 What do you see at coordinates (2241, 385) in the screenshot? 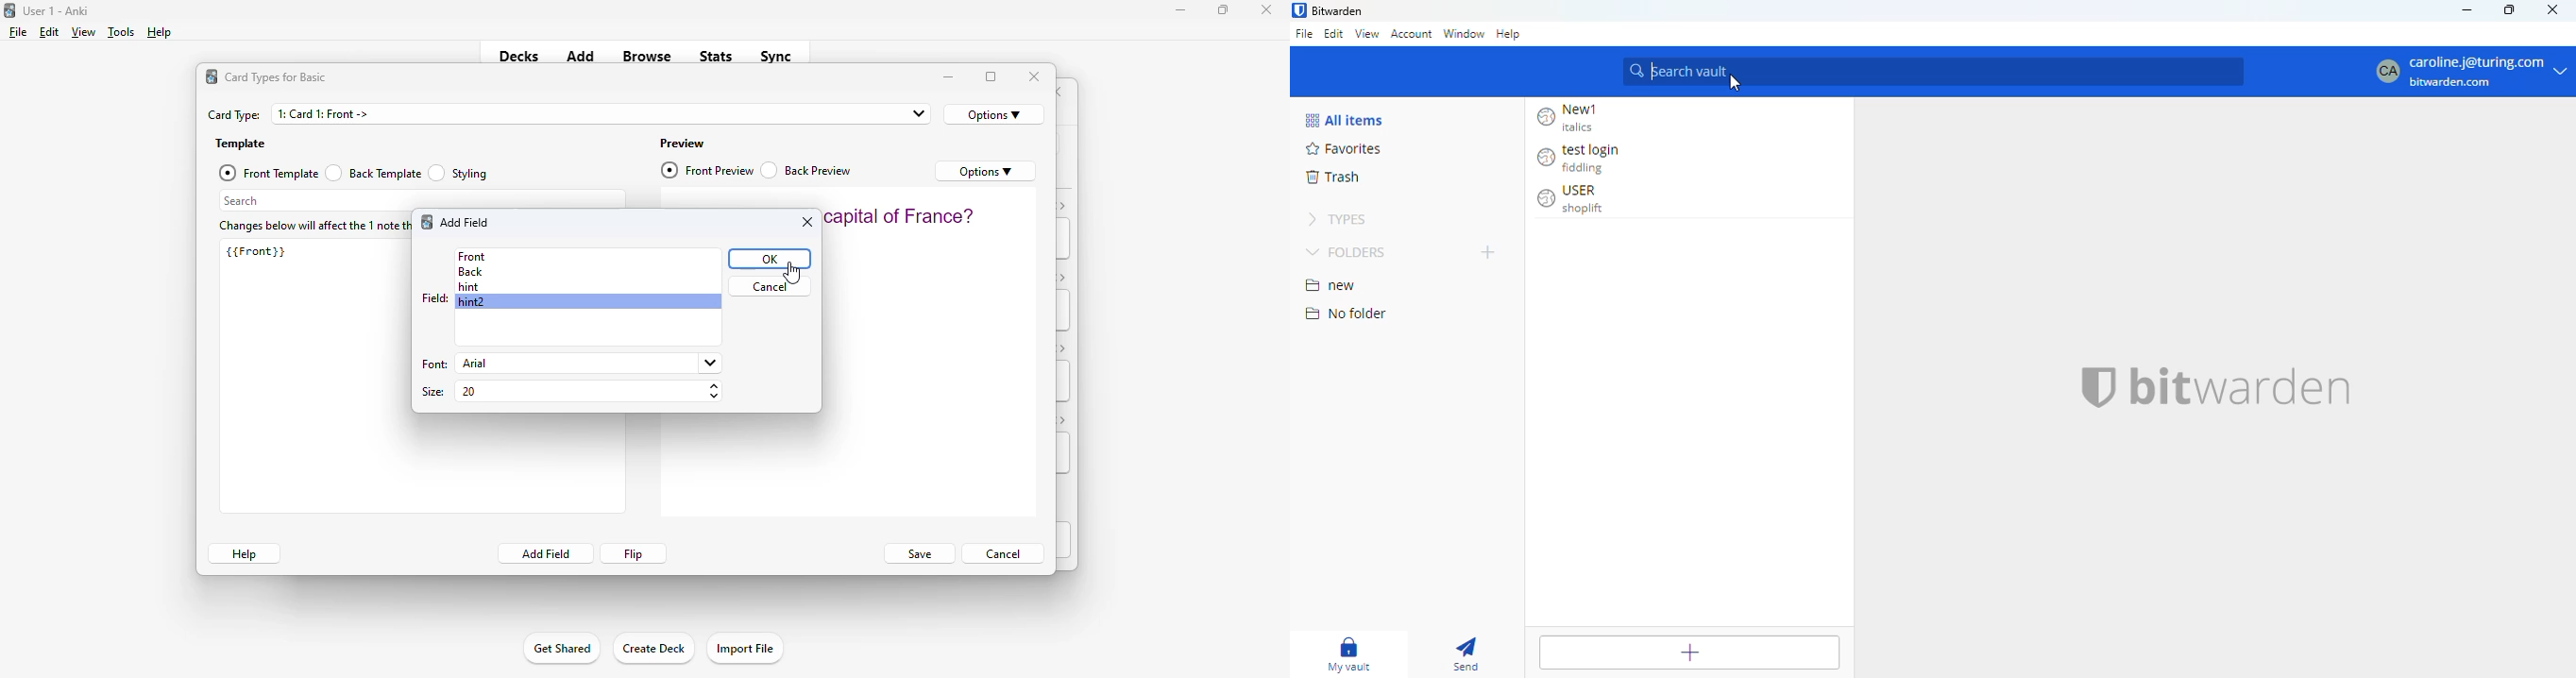
I see `bitwarden` at bounding box center [2241, 385].